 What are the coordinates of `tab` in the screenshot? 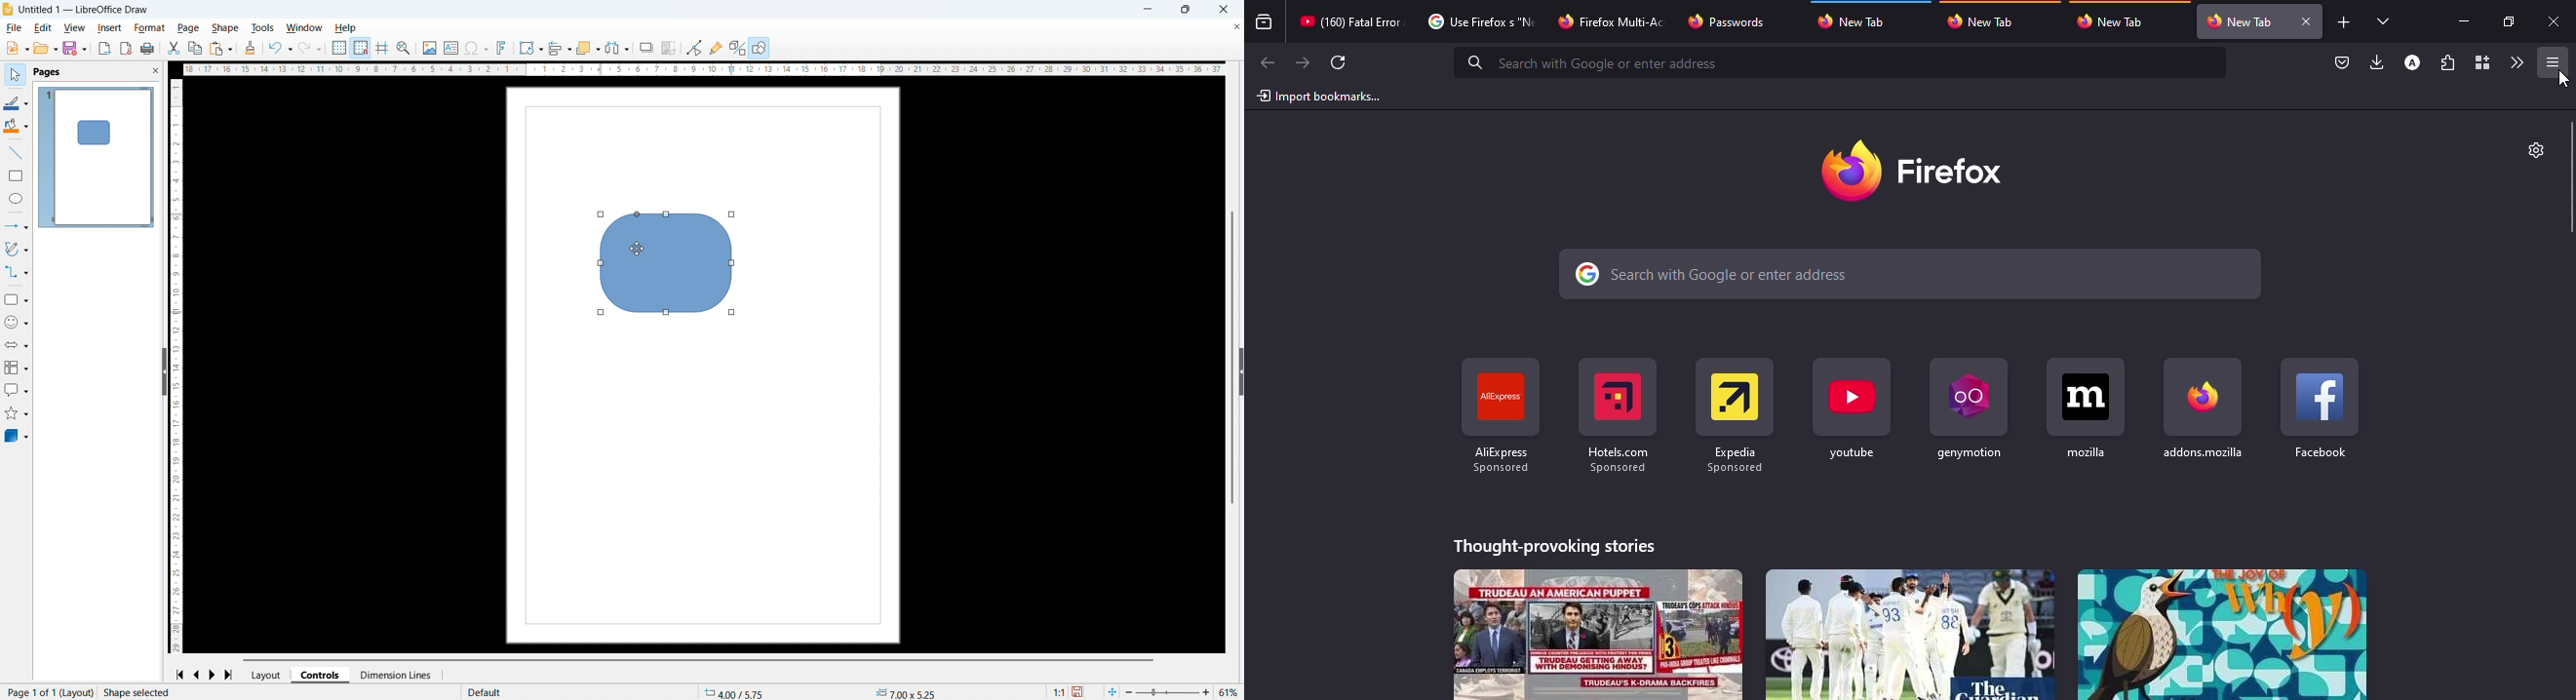 It's located at (1986, 20).